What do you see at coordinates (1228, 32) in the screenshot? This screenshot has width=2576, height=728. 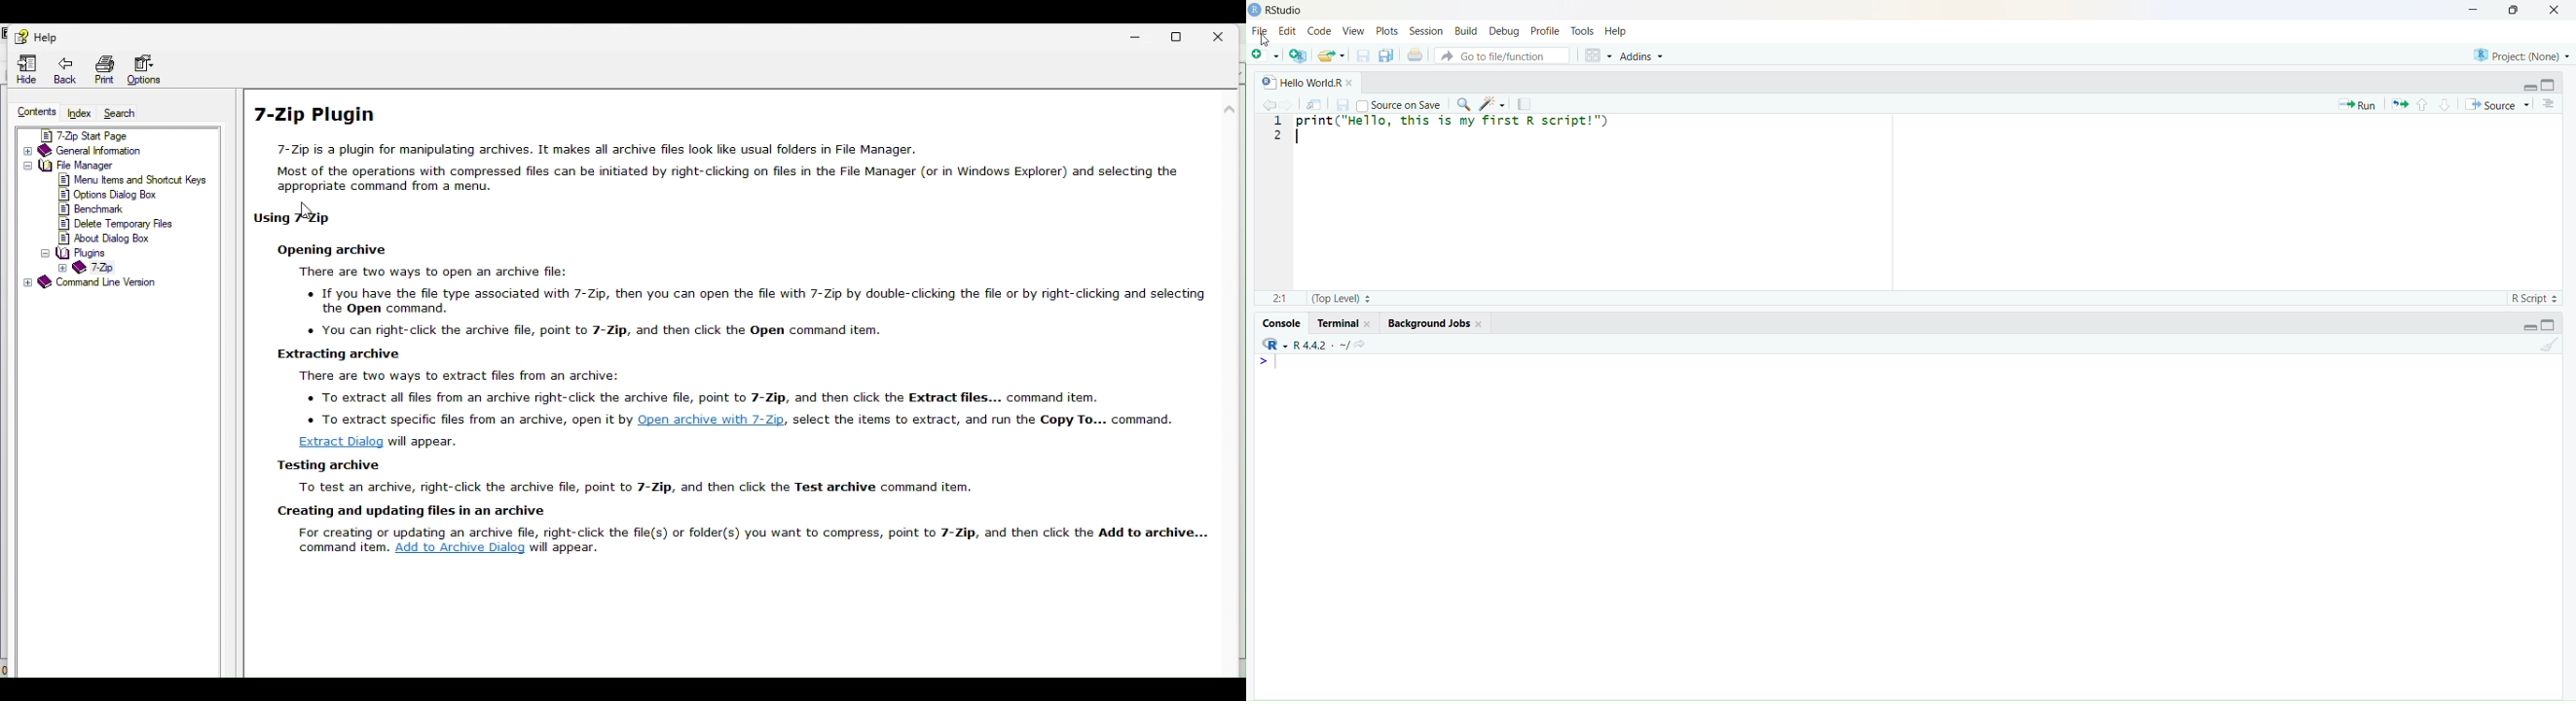 I see `Close` at bounding box center [1228, 32].